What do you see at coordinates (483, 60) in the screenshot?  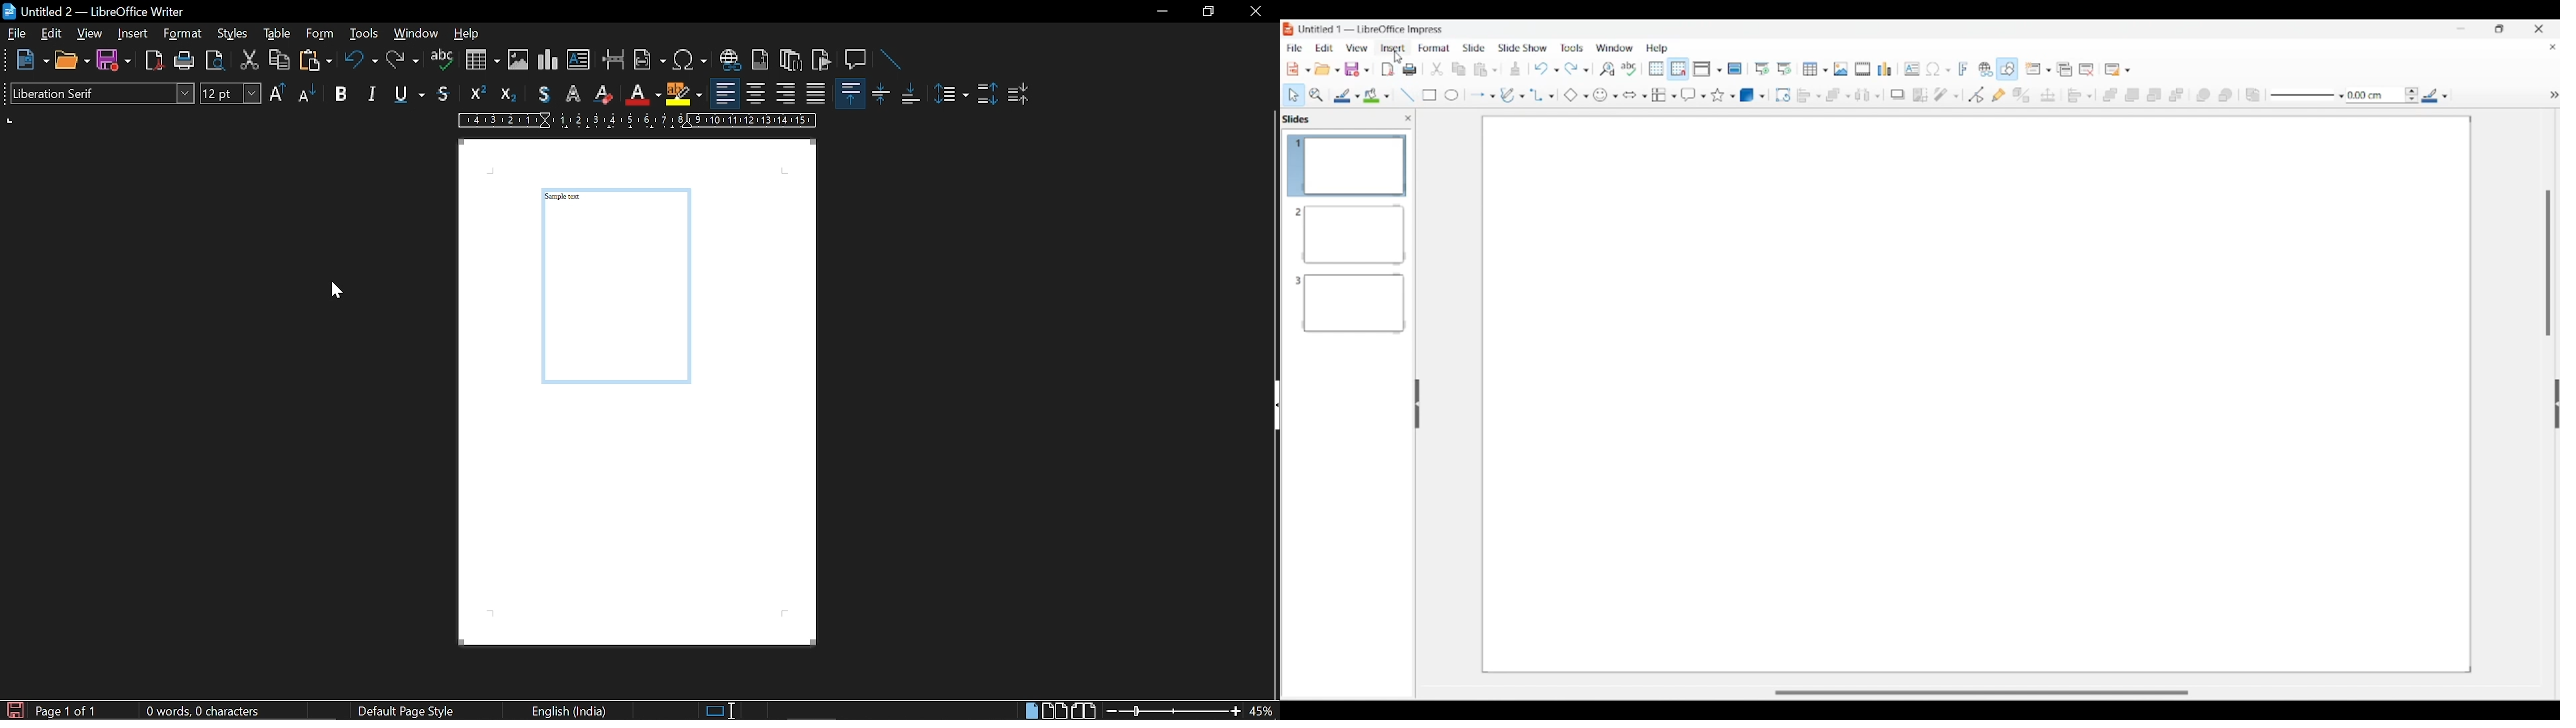 I see `insert chart` at bounding box center [483, 60].